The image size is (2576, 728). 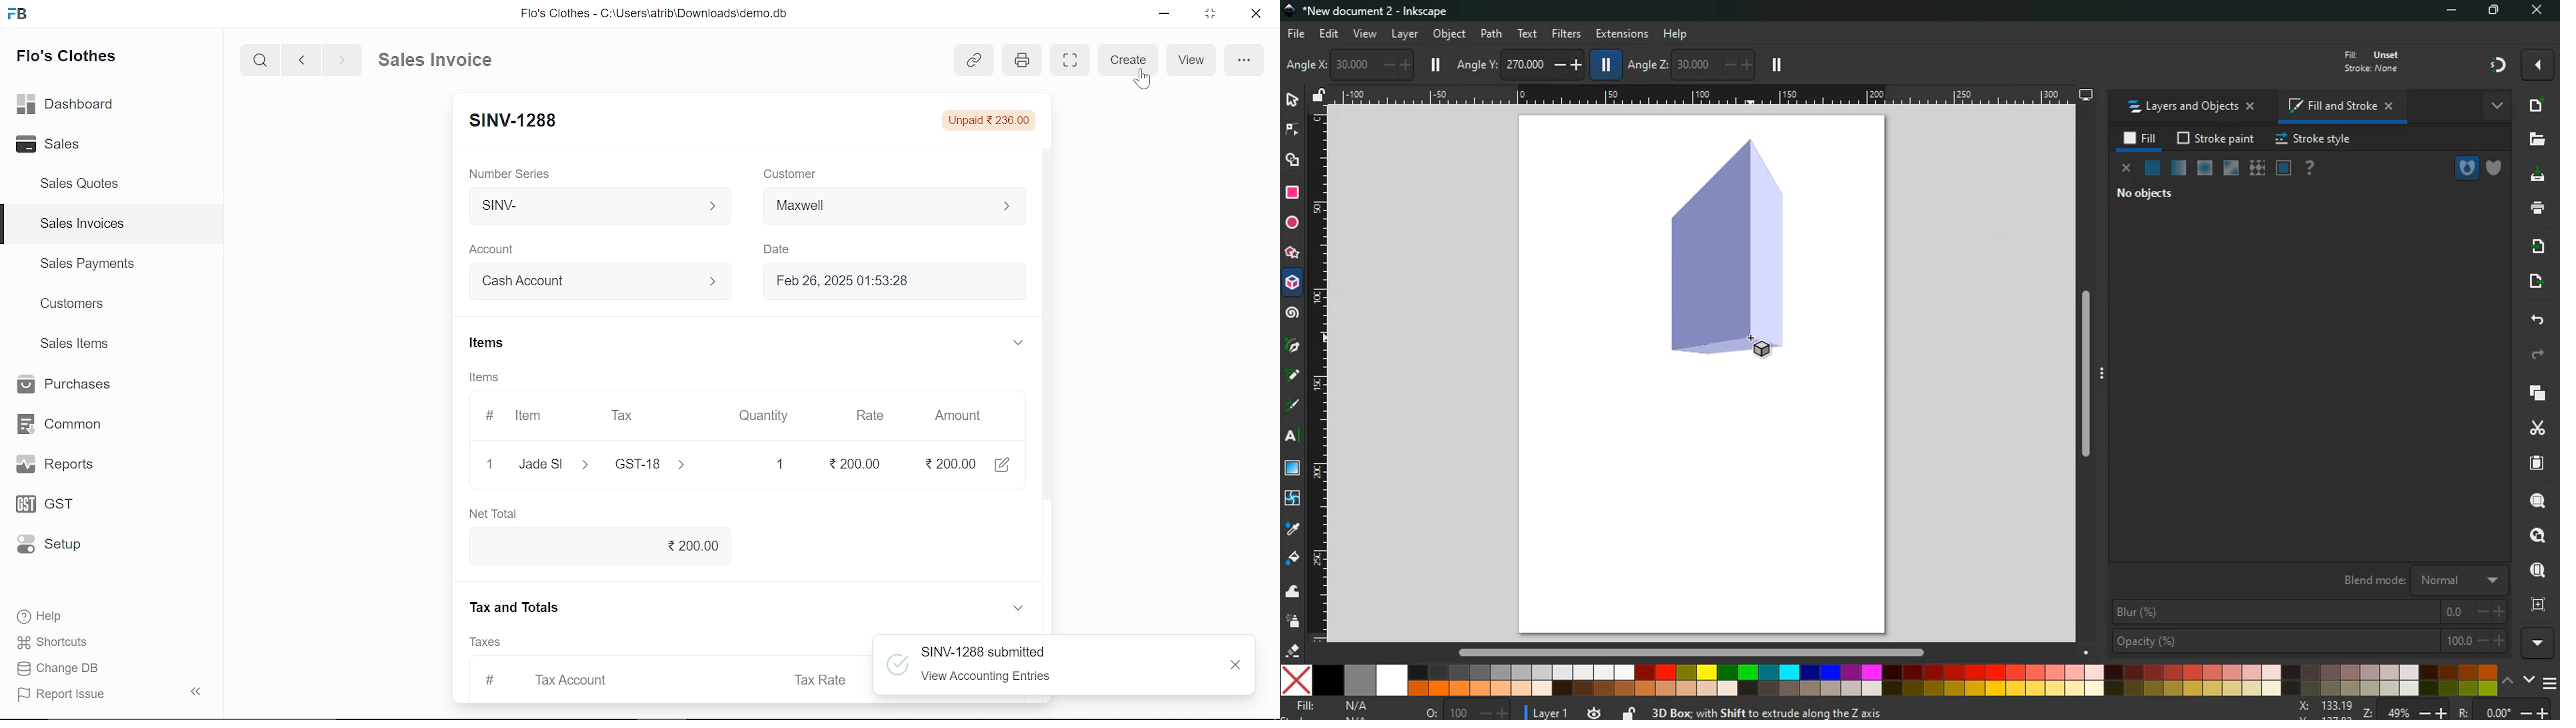 What do you see at coordinates (2537, 207) in the screenshot?
I see `print` at bounding box center [2537, 207].